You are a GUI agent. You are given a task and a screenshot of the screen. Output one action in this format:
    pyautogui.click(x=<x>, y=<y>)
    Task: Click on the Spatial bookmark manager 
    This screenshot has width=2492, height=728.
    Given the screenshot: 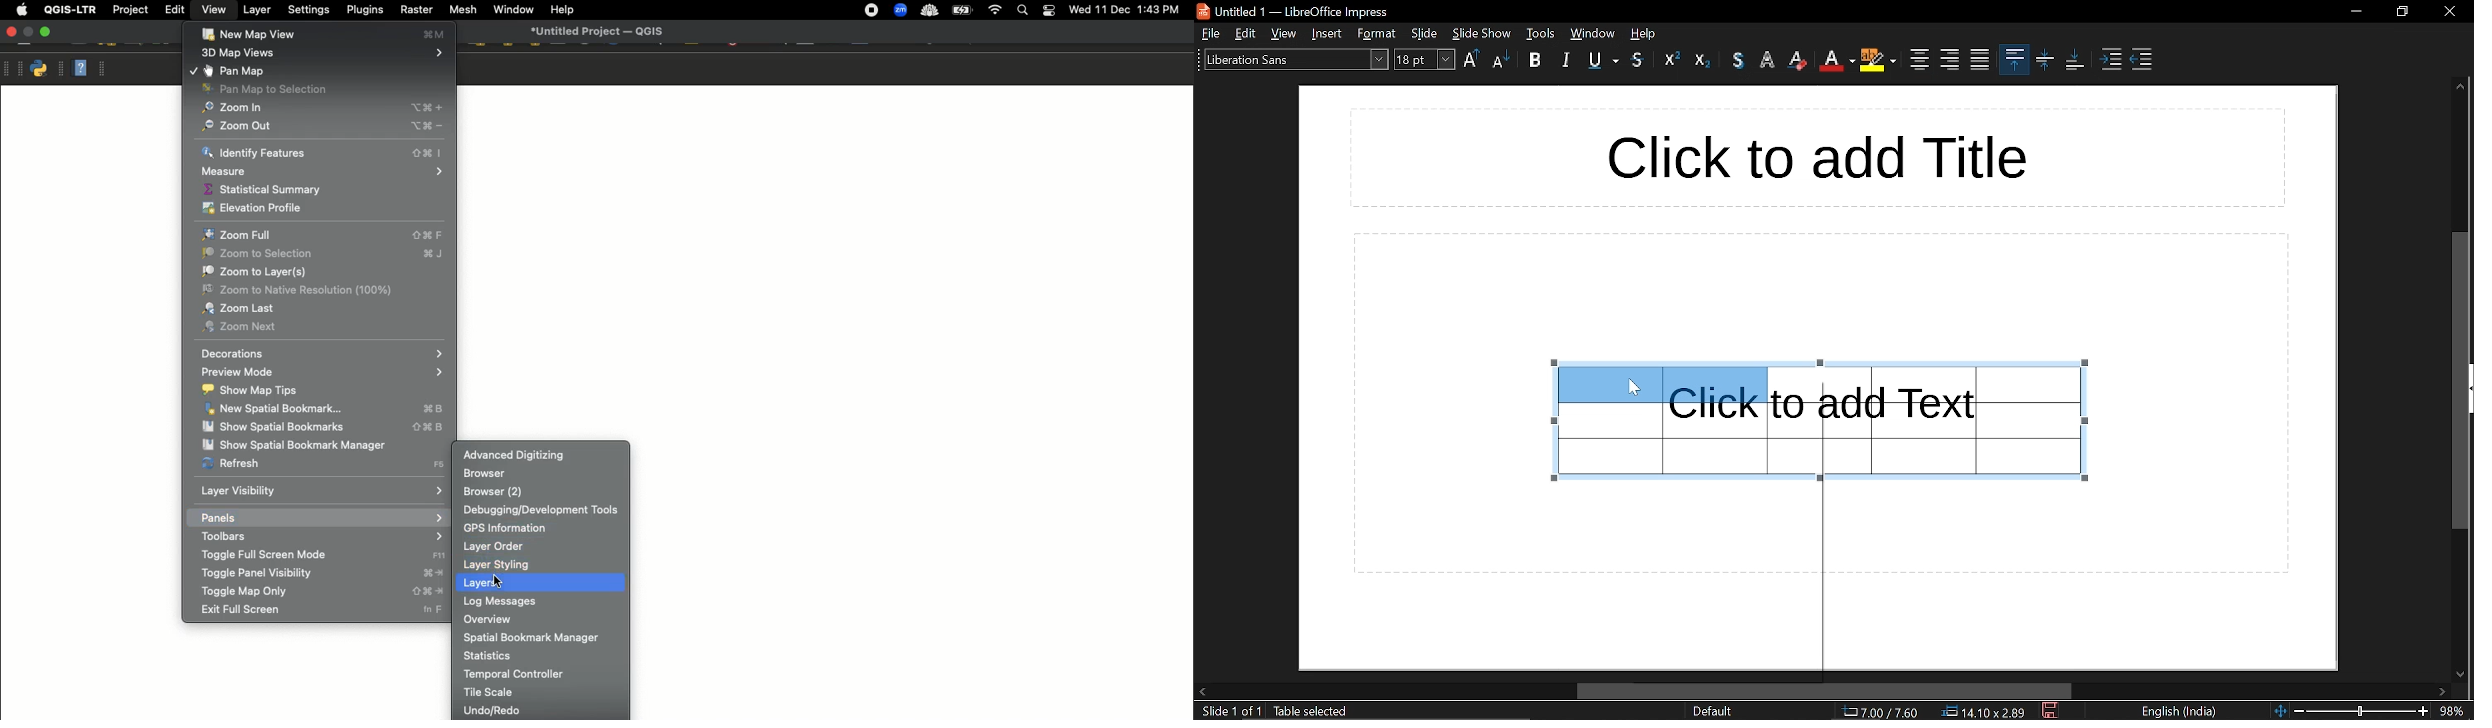 What is the action you would take?
    pyautogui.click(x=541, y=637)
    